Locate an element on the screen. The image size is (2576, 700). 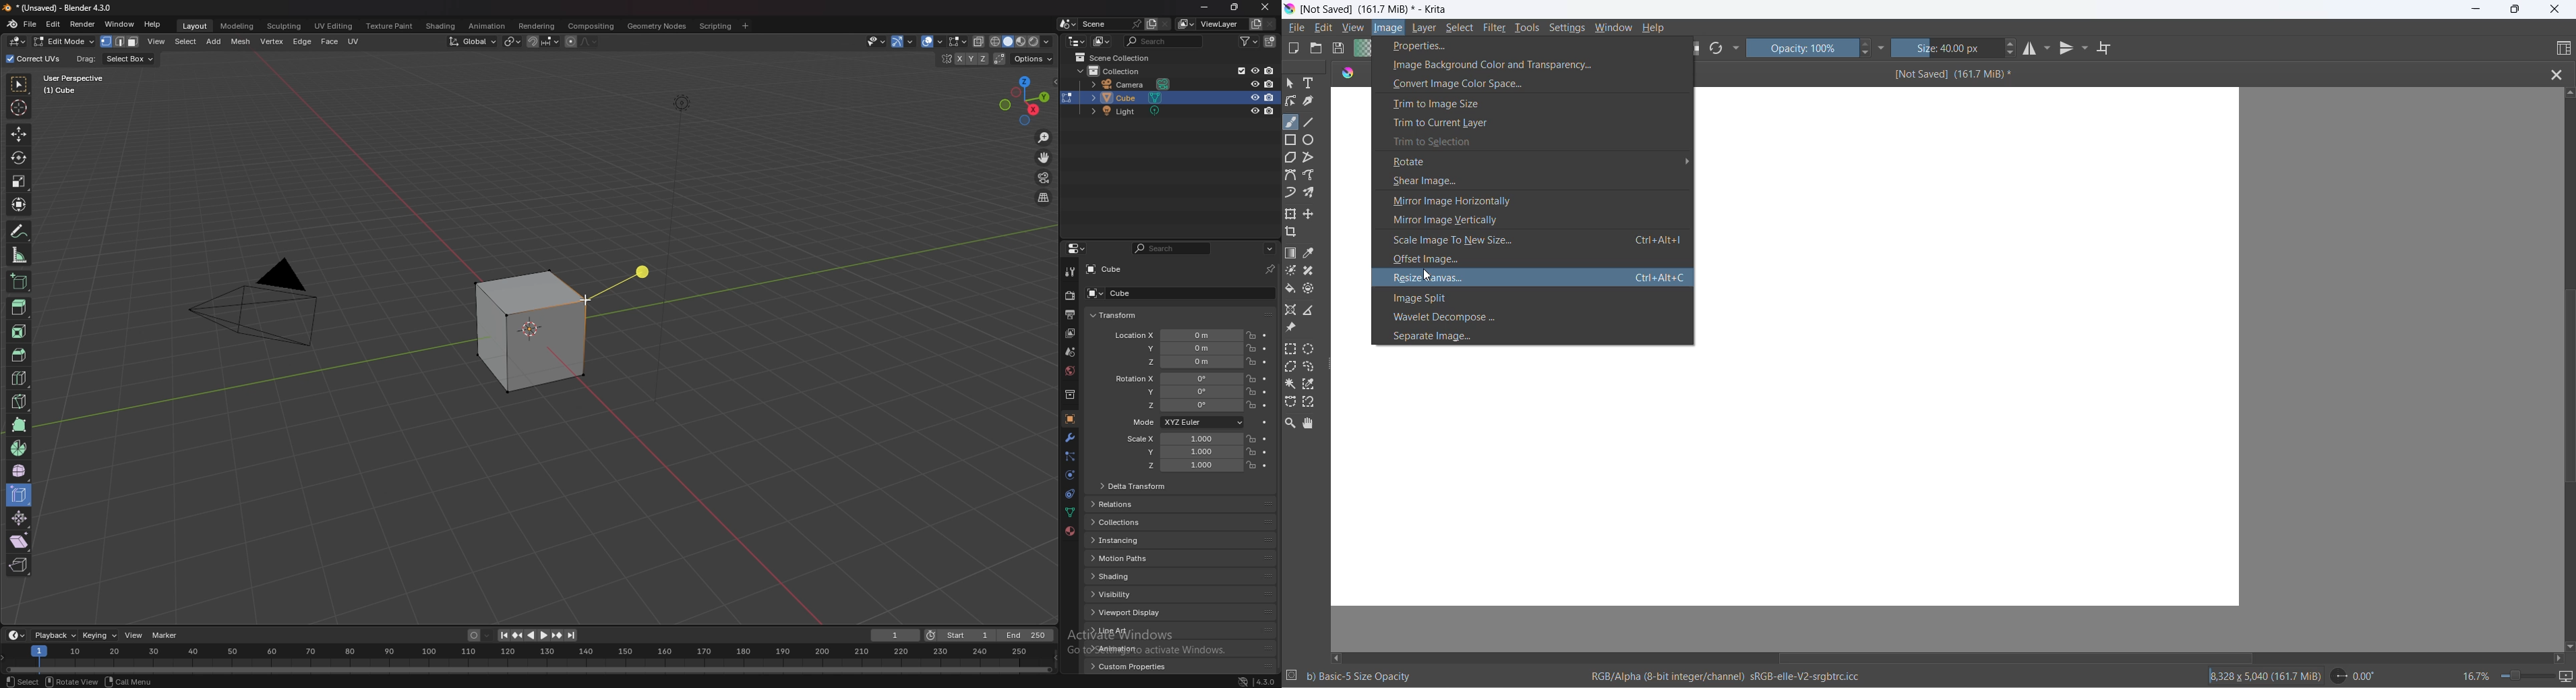
scale is located at coordinates (19, 182).